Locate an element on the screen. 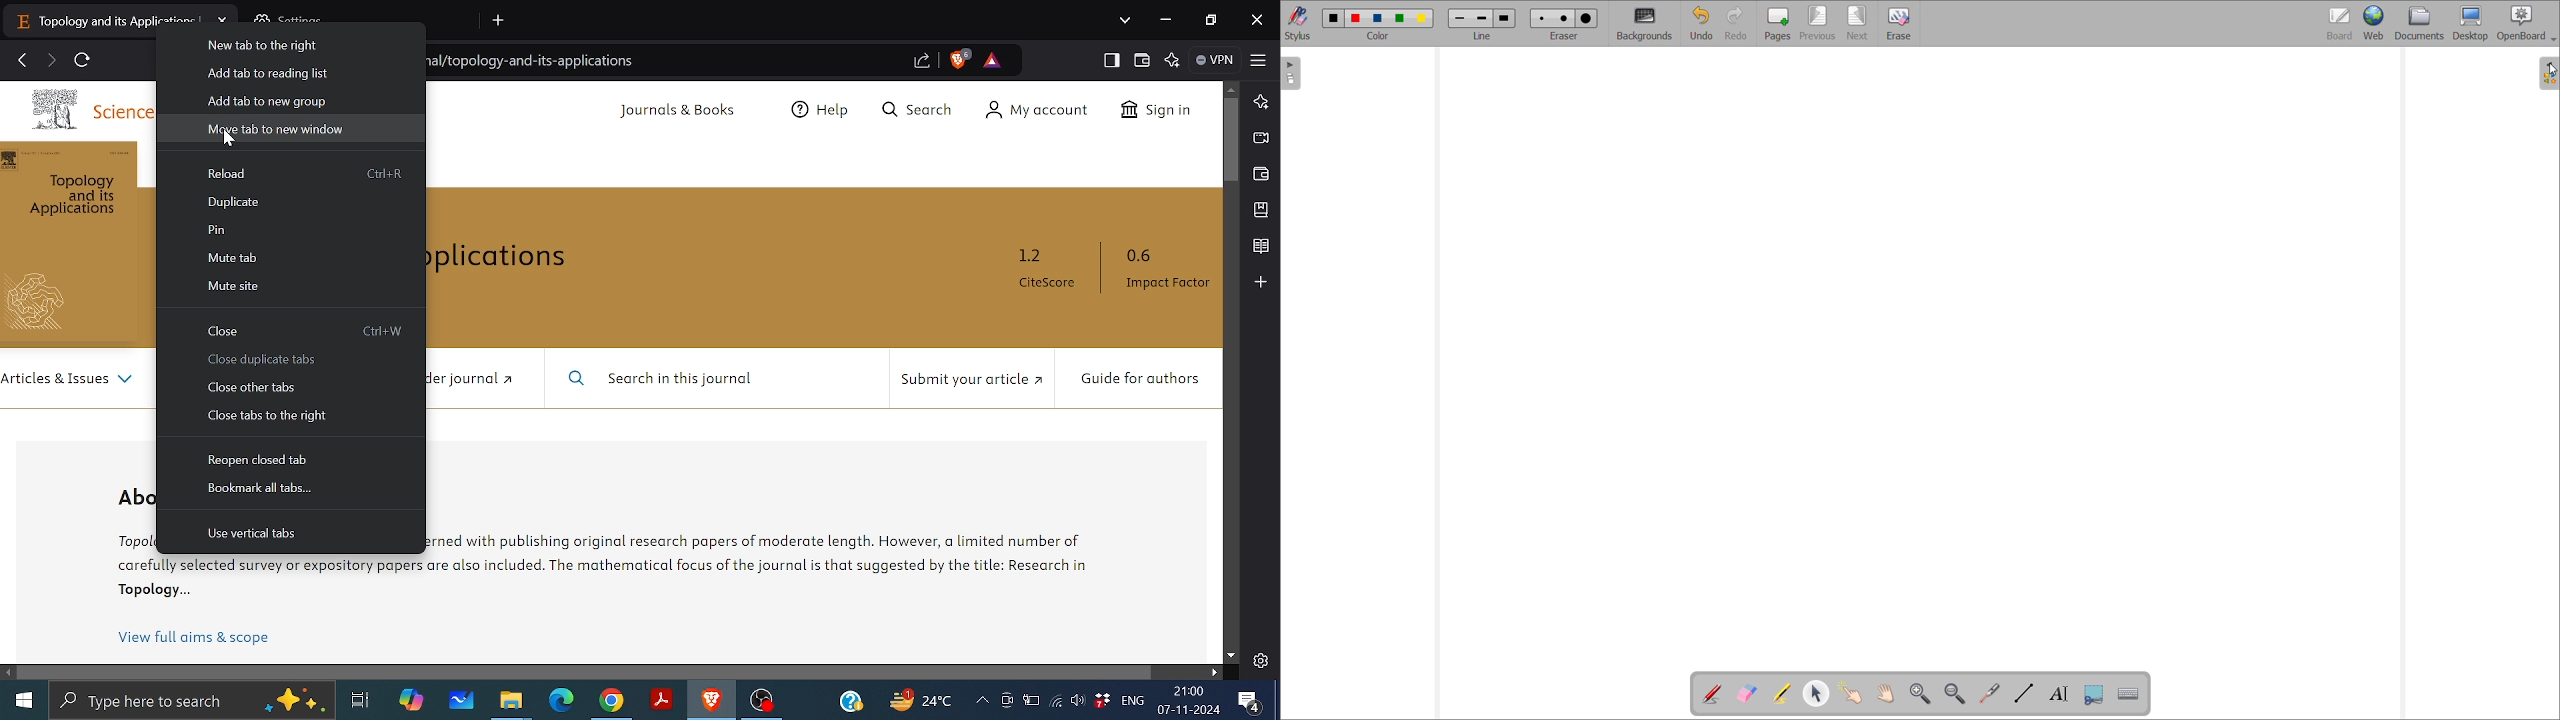 The image size is (2576, 728). toggle stylus is located at coordinates (1297, 23).